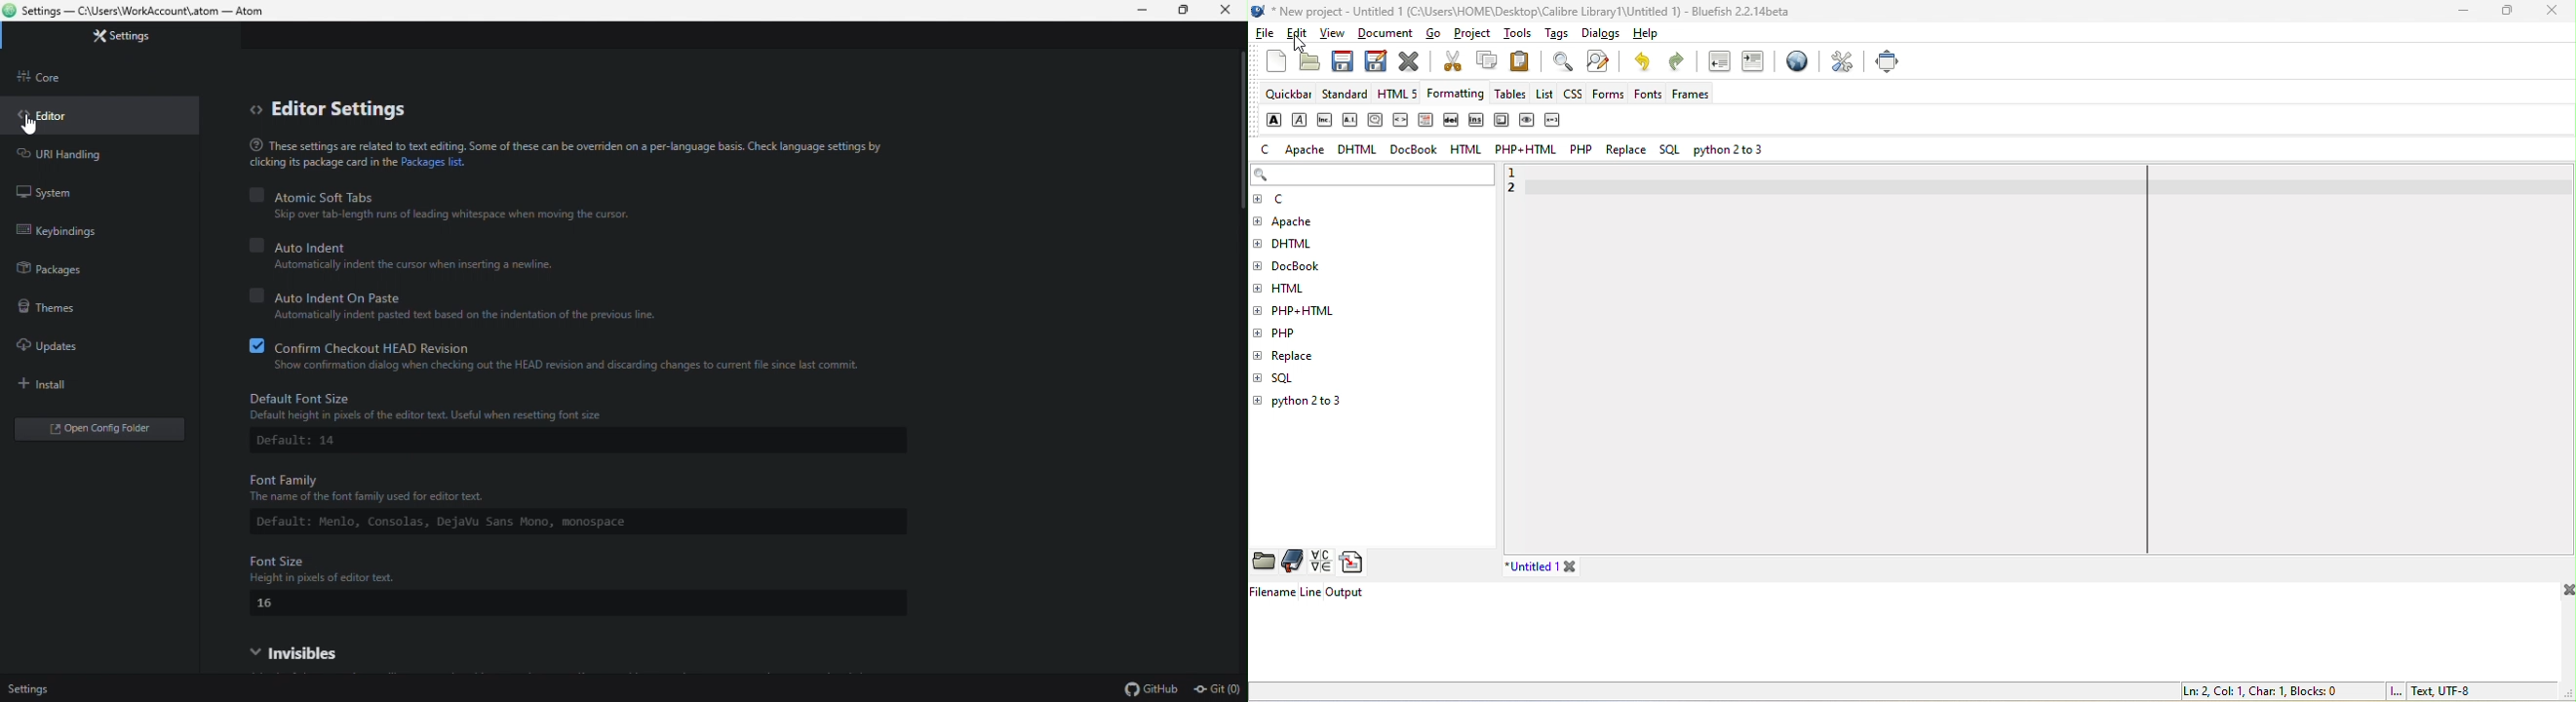  Describe the element at coordinates (570, 346) in the screenshot. I see `Confirm check out head revision` at that location.